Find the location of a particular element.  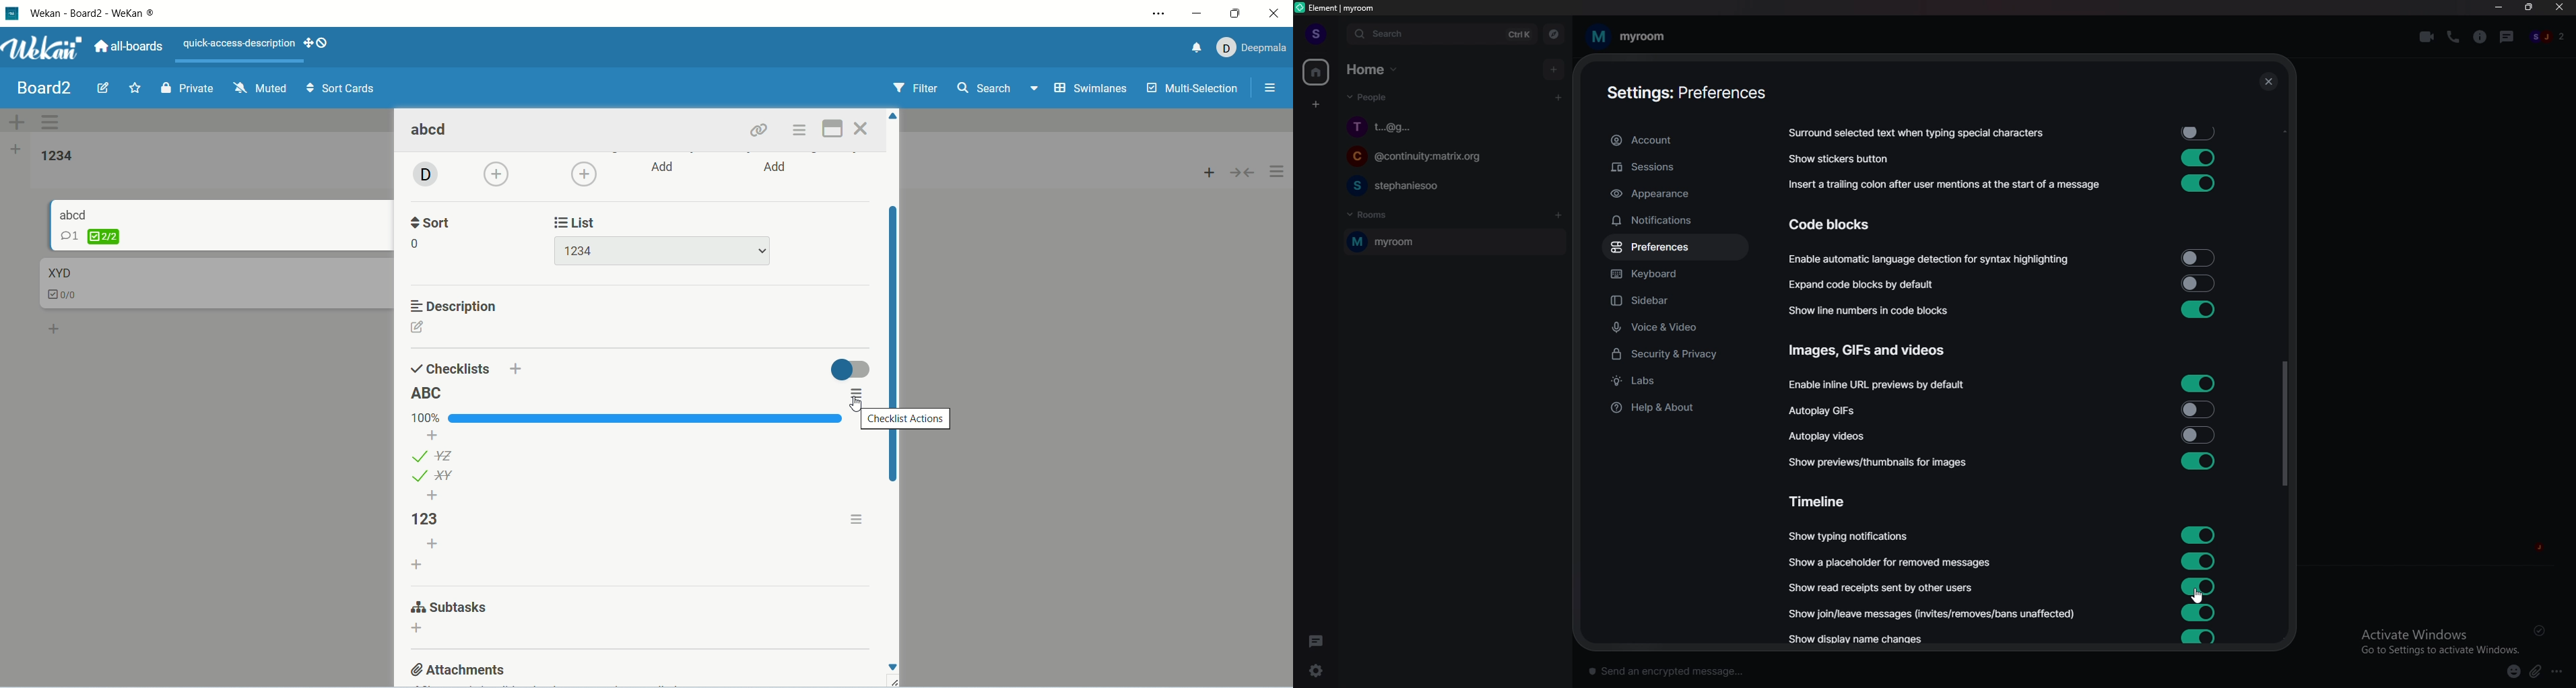

toggle is located at coordinates (2198, 309).